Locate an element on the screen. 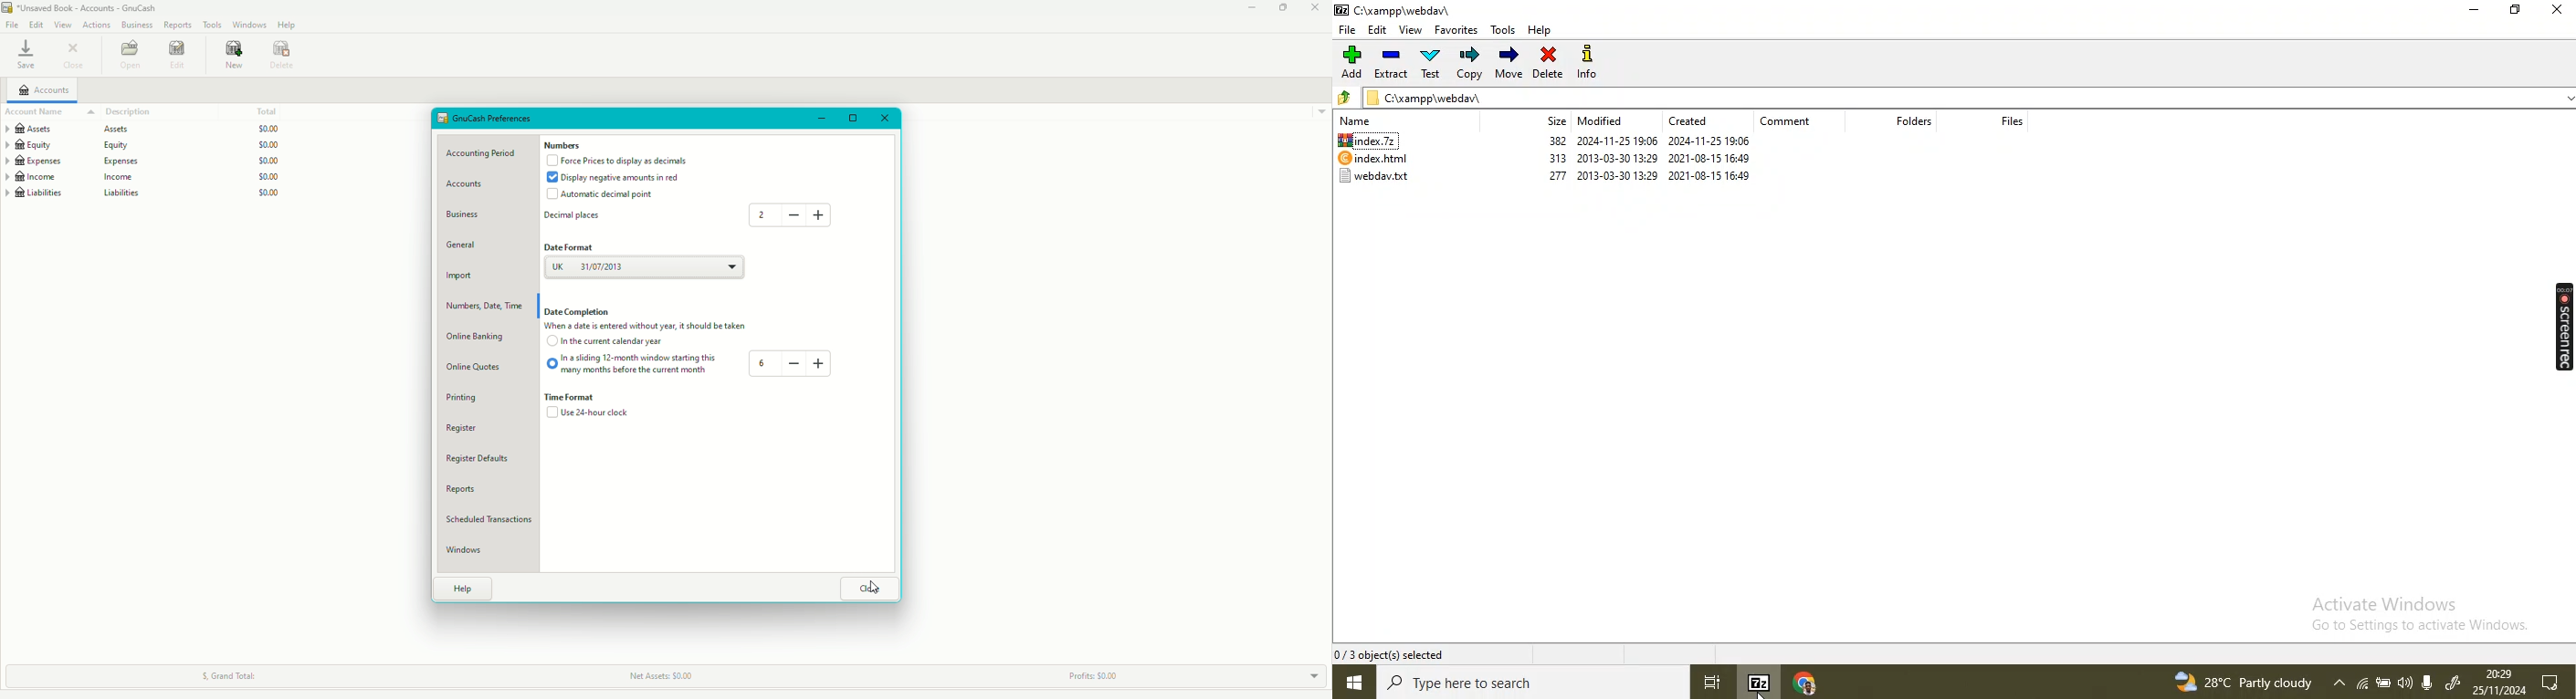  edit is located at coordinates (1377, 29).